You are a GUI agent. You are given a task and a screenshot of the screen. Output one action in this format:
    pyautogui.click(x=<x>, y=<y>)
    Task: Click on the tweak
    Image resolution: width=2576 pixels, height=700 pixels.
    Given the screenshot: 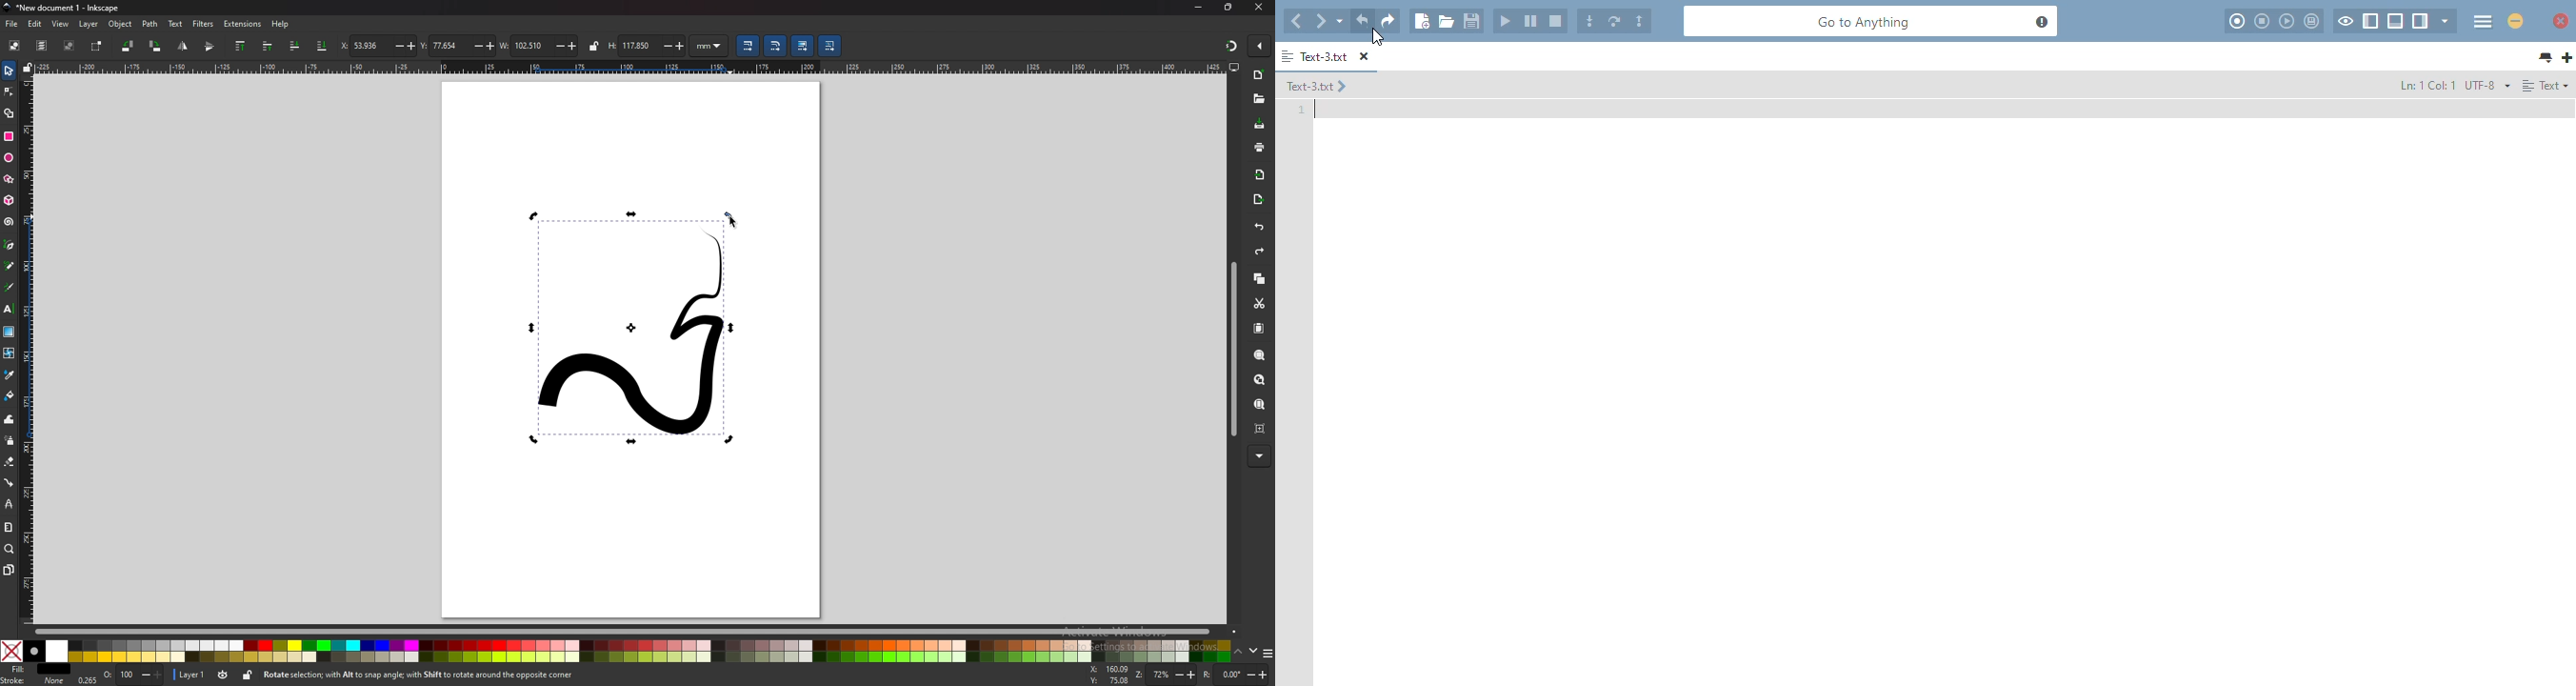 What is the action you would take?
    pyautogui.click(x=9, y=419)
    